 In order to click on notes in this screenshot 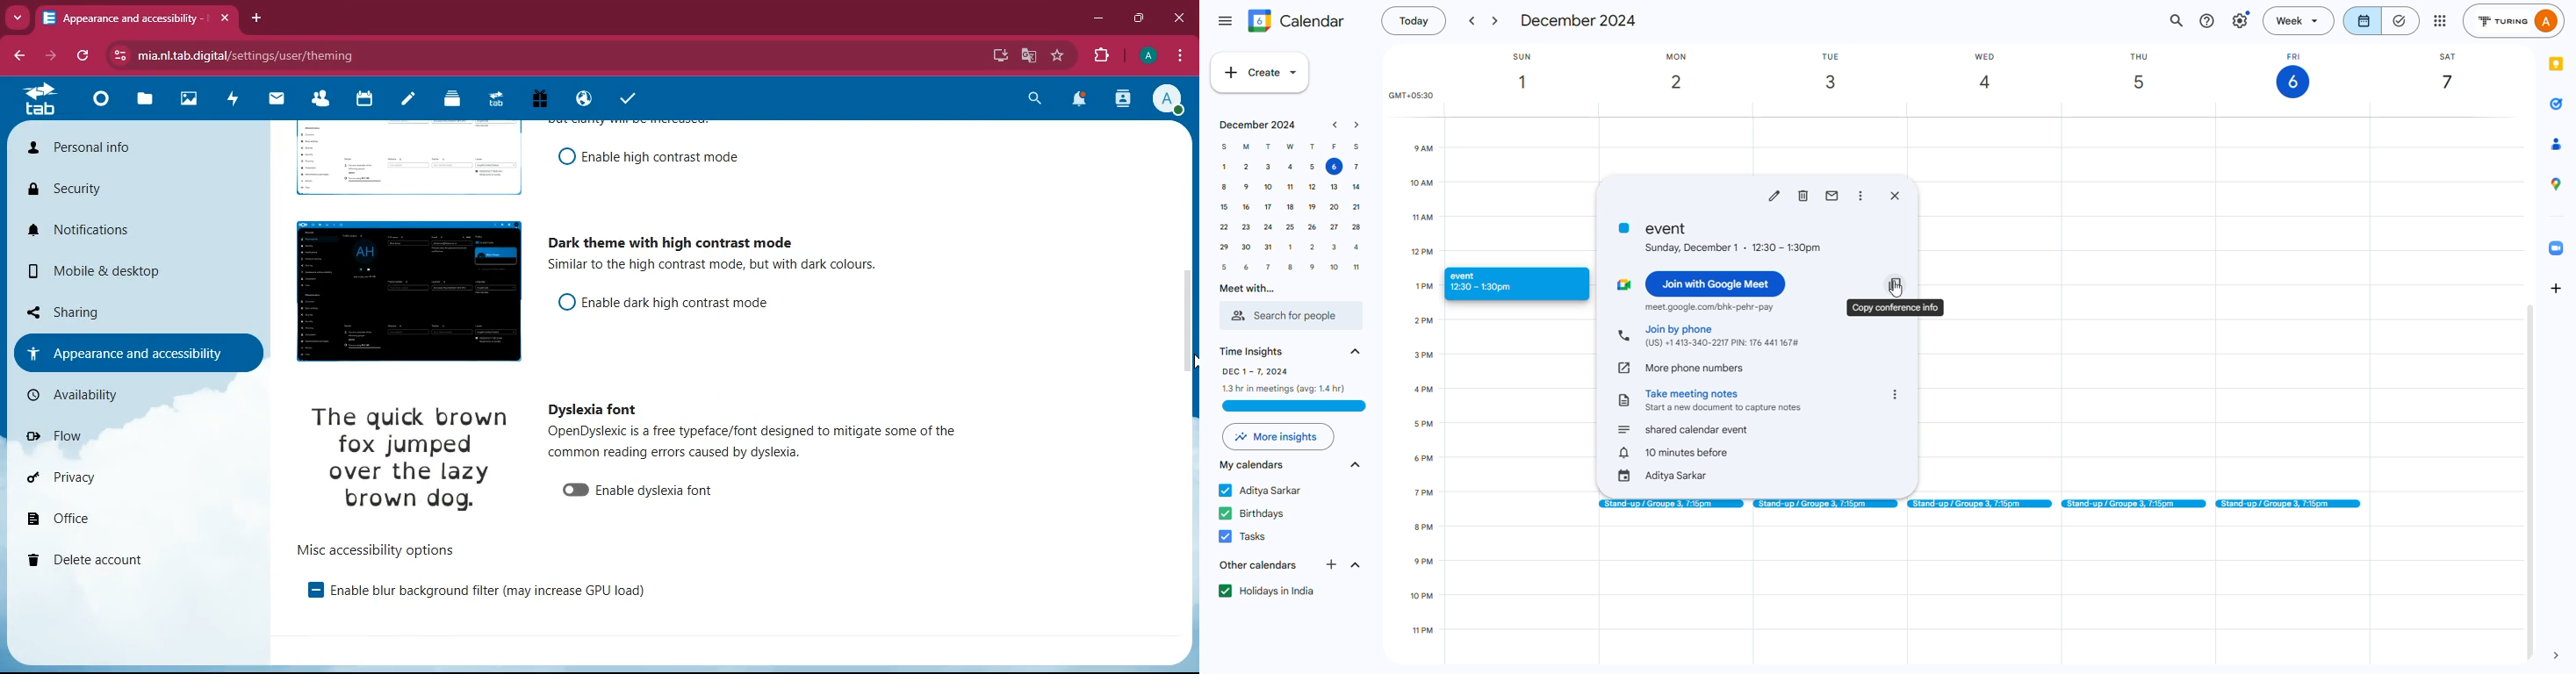, I will do `click(1727, 399)`.